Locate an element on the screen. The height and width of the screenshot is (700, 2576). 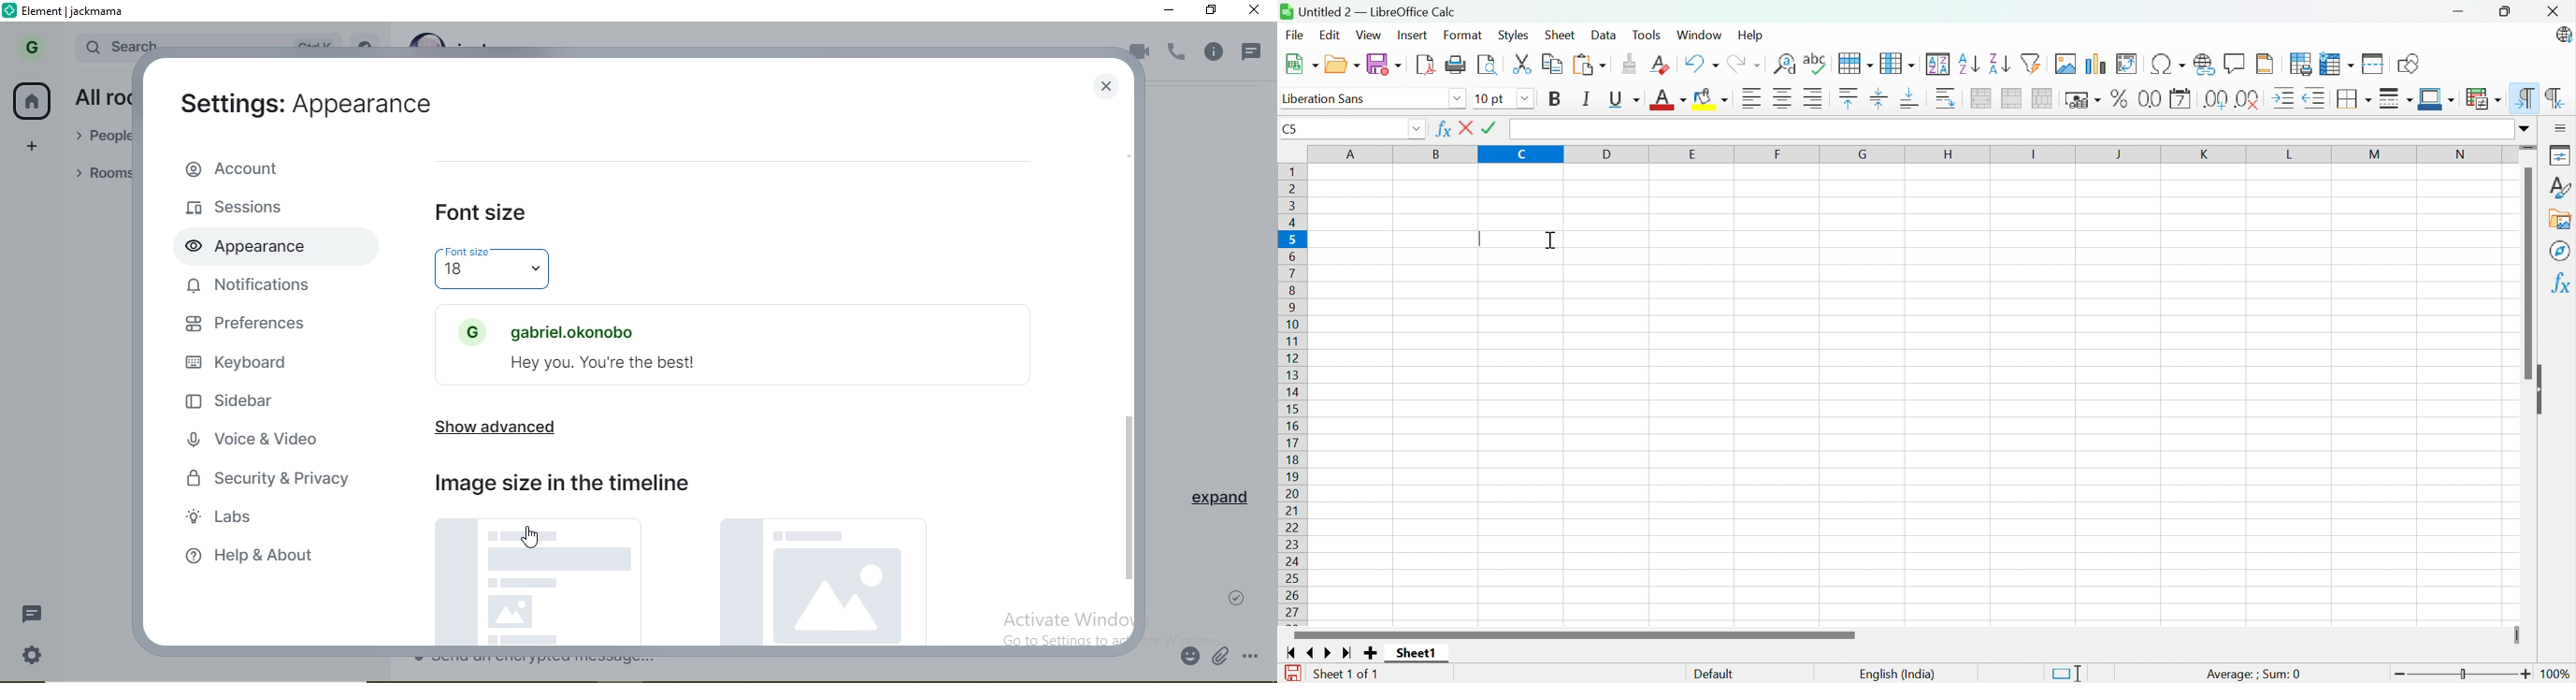
Zoom out is located at coordinates (2399, 676).